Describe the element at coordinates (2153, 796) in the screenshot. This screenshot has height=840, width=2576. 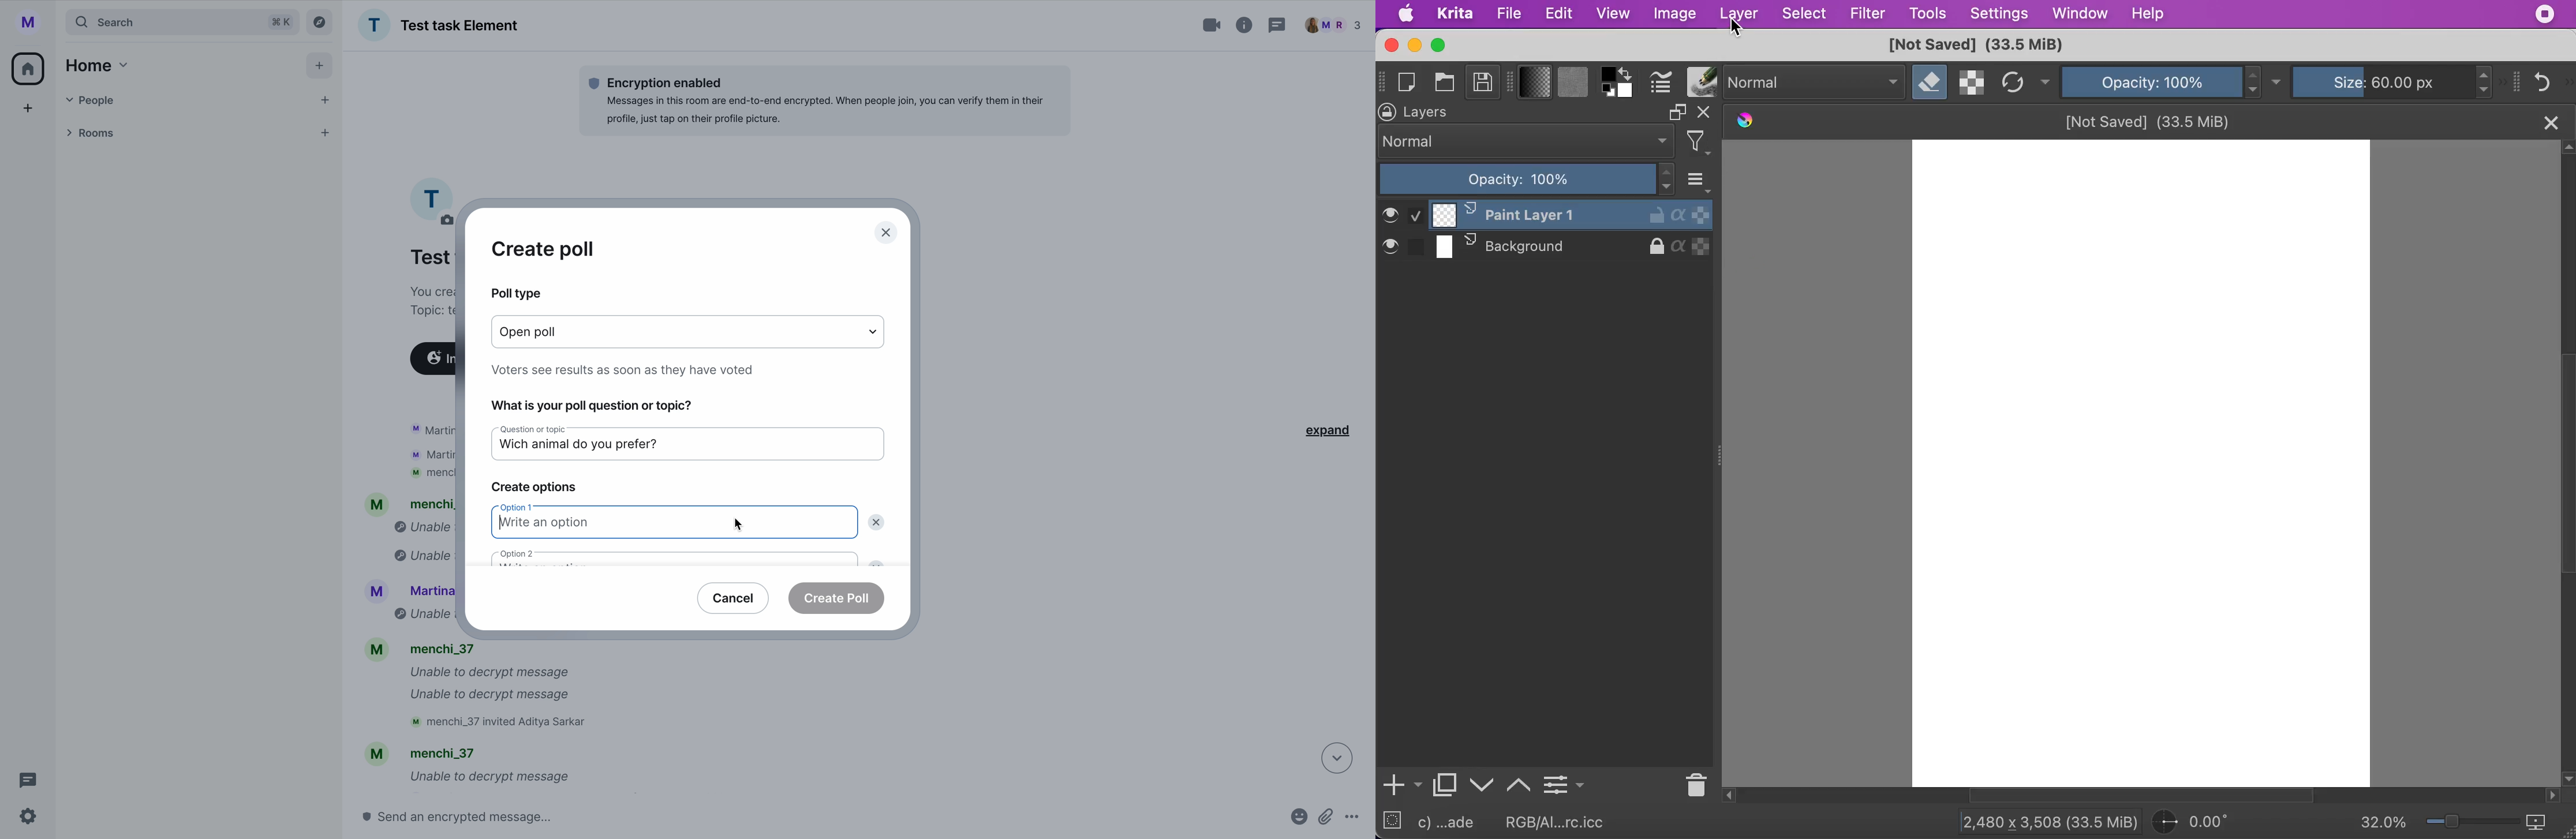
I see `horizontal slider` at that location.